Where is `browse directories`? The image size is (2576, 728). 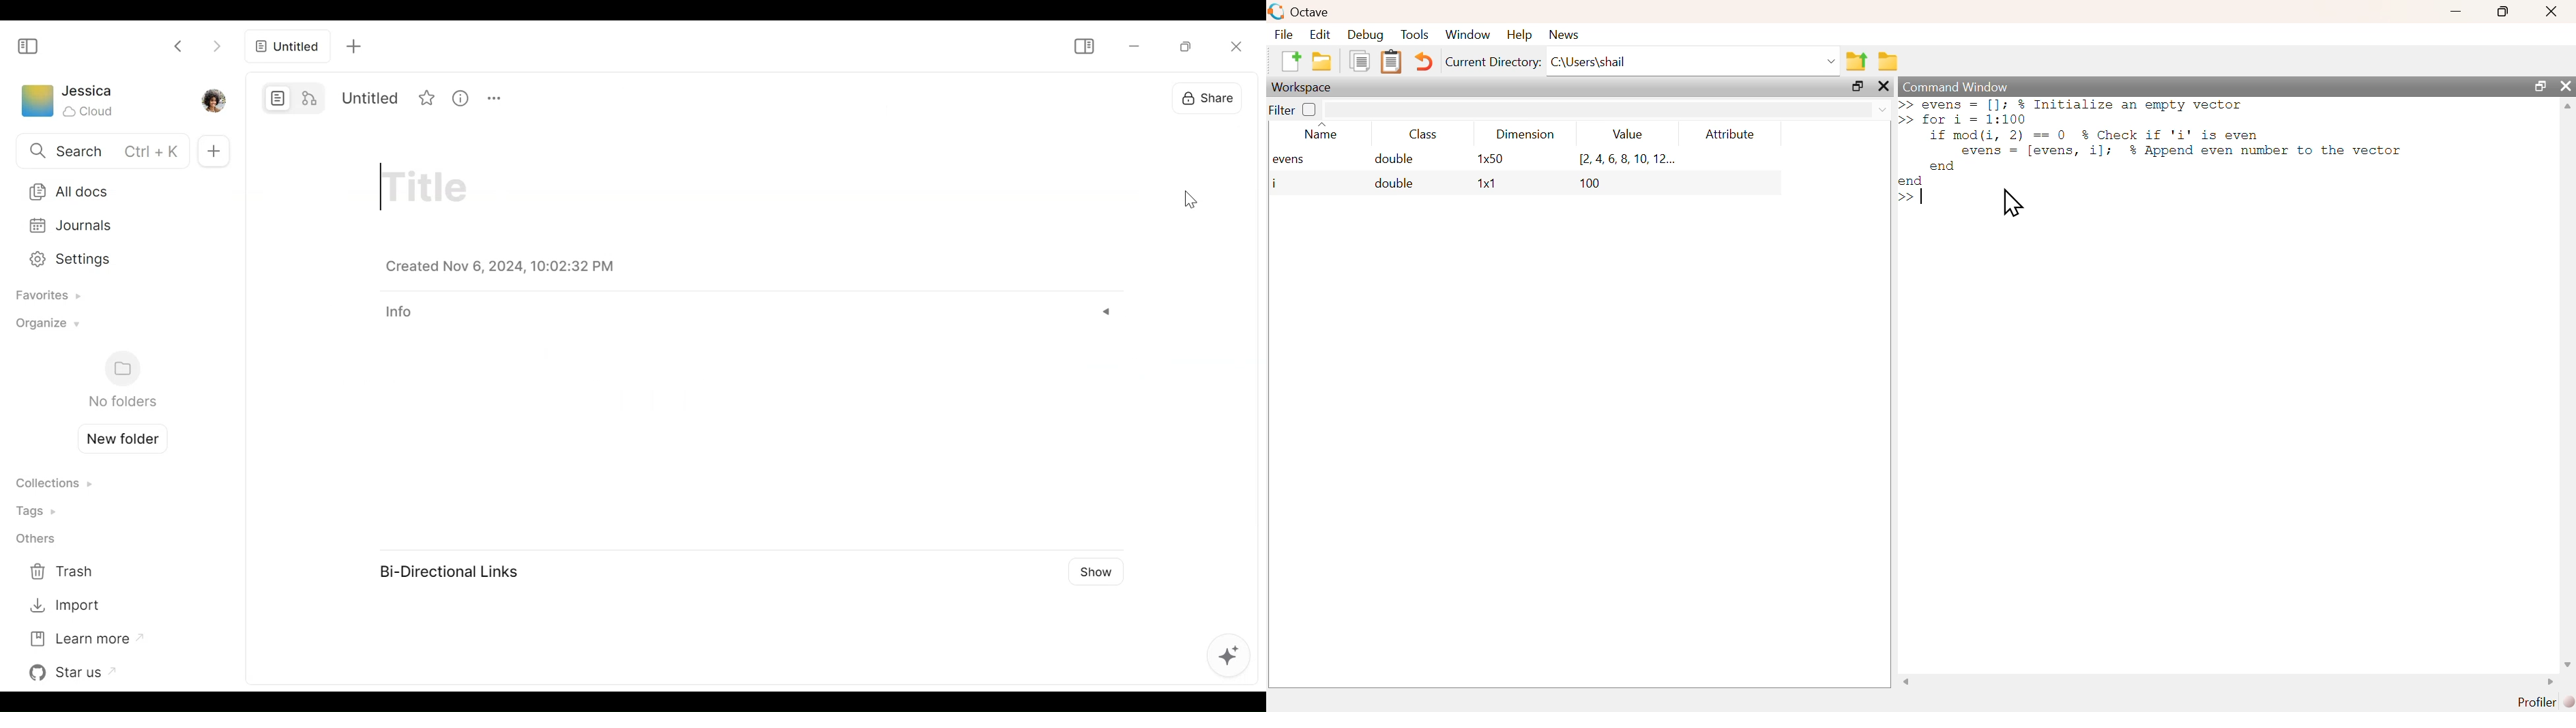
browse directories is located at coordinates (1887, 61).